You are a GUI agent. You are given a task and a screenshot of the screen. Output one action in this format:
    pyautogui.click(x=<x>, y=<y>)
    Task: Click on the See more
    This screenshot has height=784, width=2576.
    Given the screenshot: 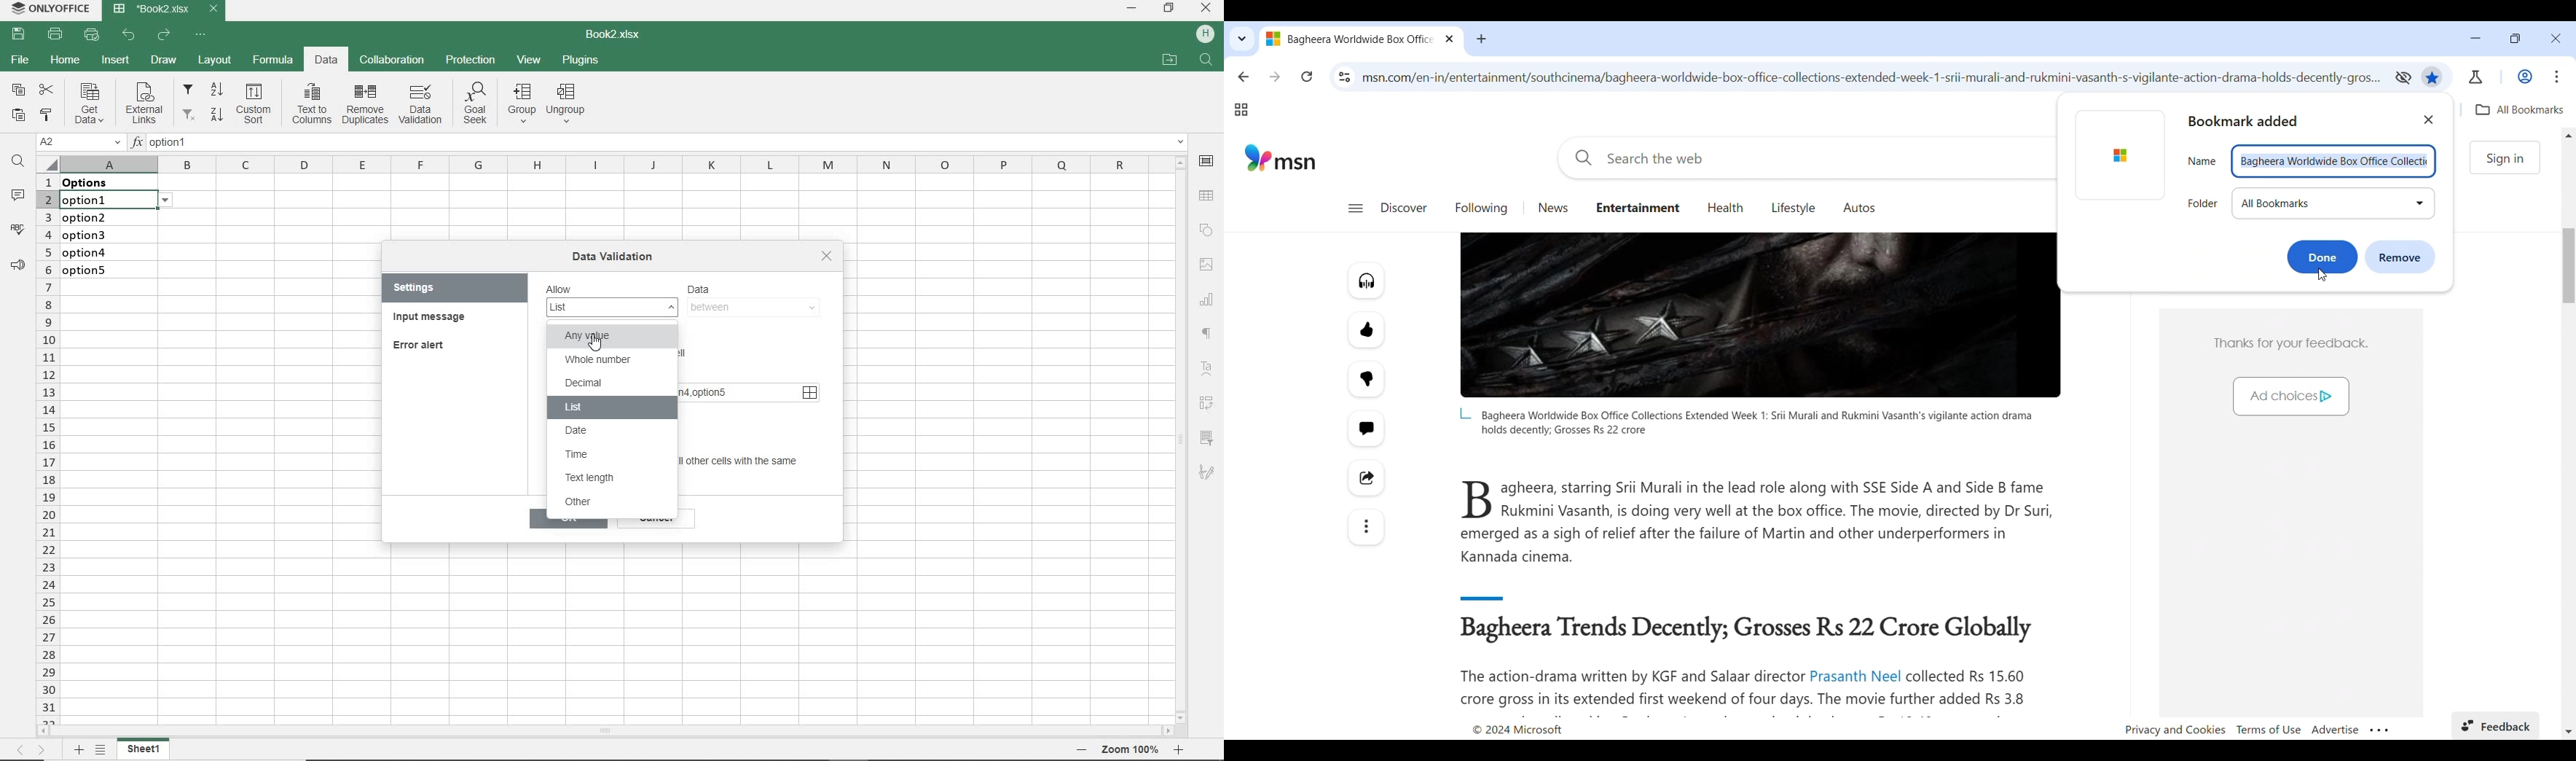 What is the action you would take?
    pyautogui.click(x=1365, y=527)
    